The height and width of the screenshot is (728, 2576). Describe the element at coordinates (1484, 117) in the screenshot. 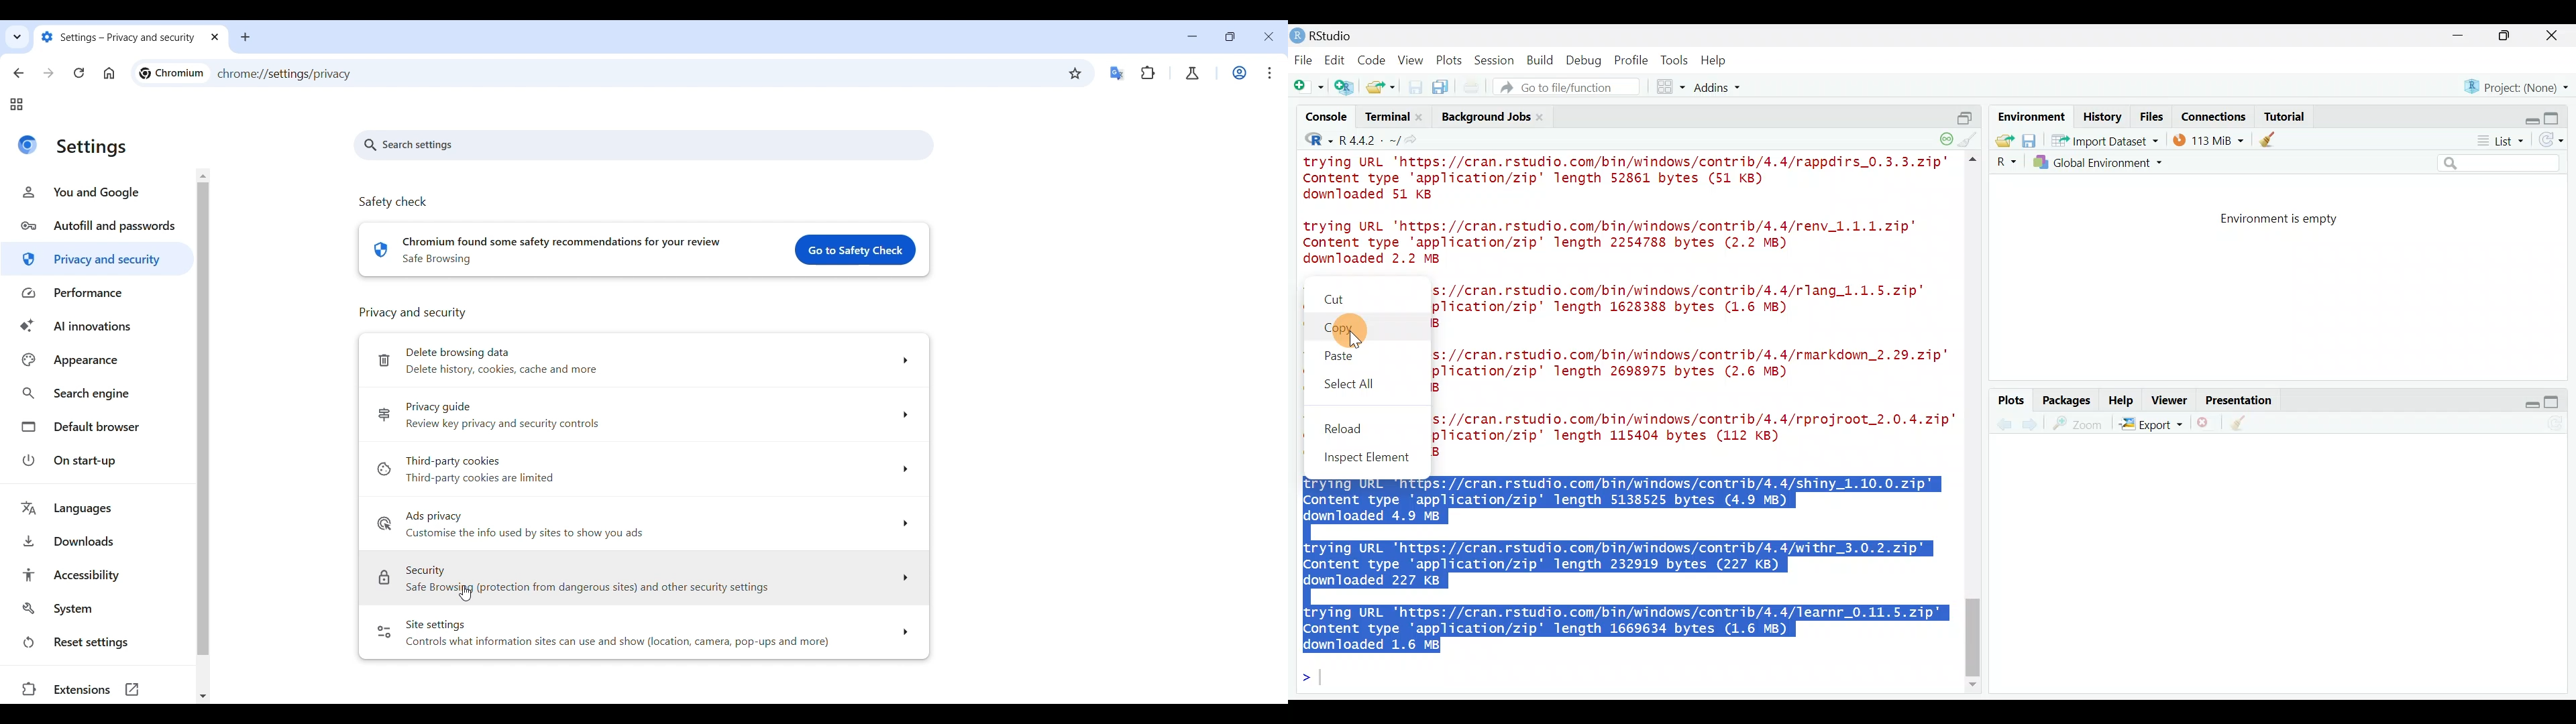

I see `Background jobs` at that location.